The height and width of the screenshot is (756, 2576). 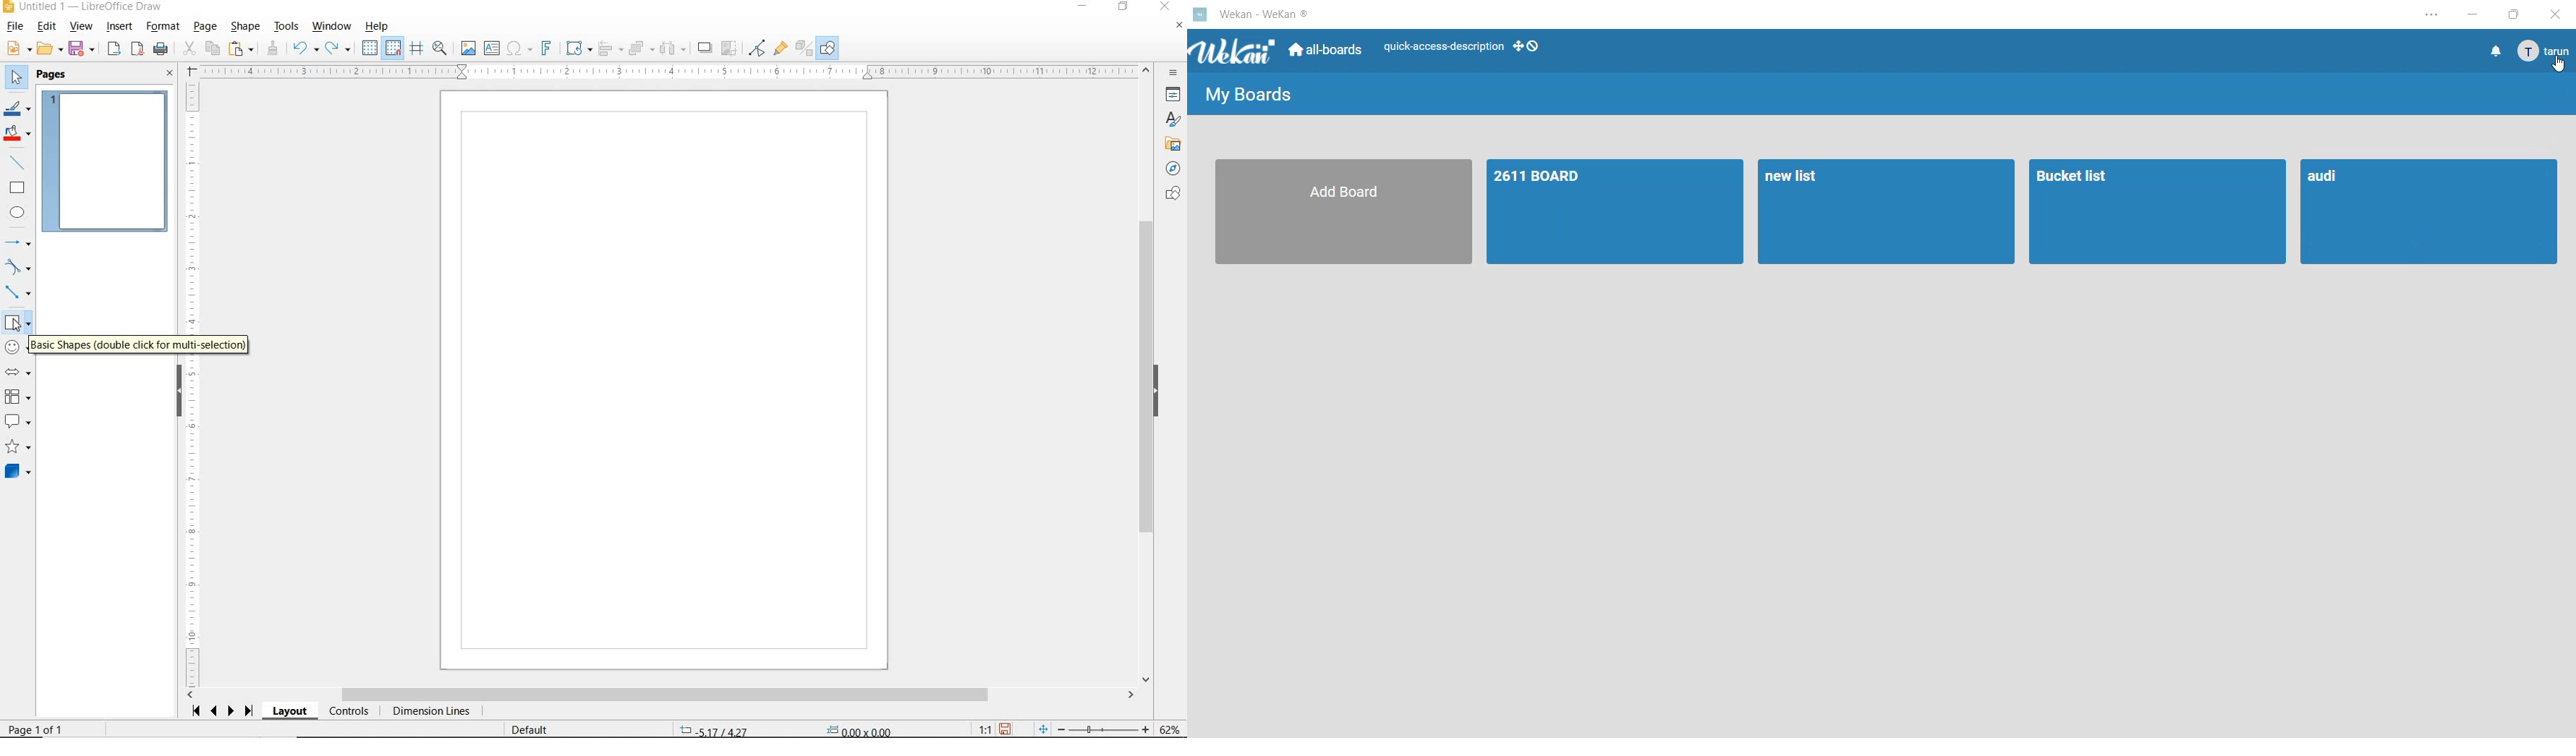 What do you see at coordinates (2554, 13) in the screenshot?
I see `close` at bounding box center [2554, 13].